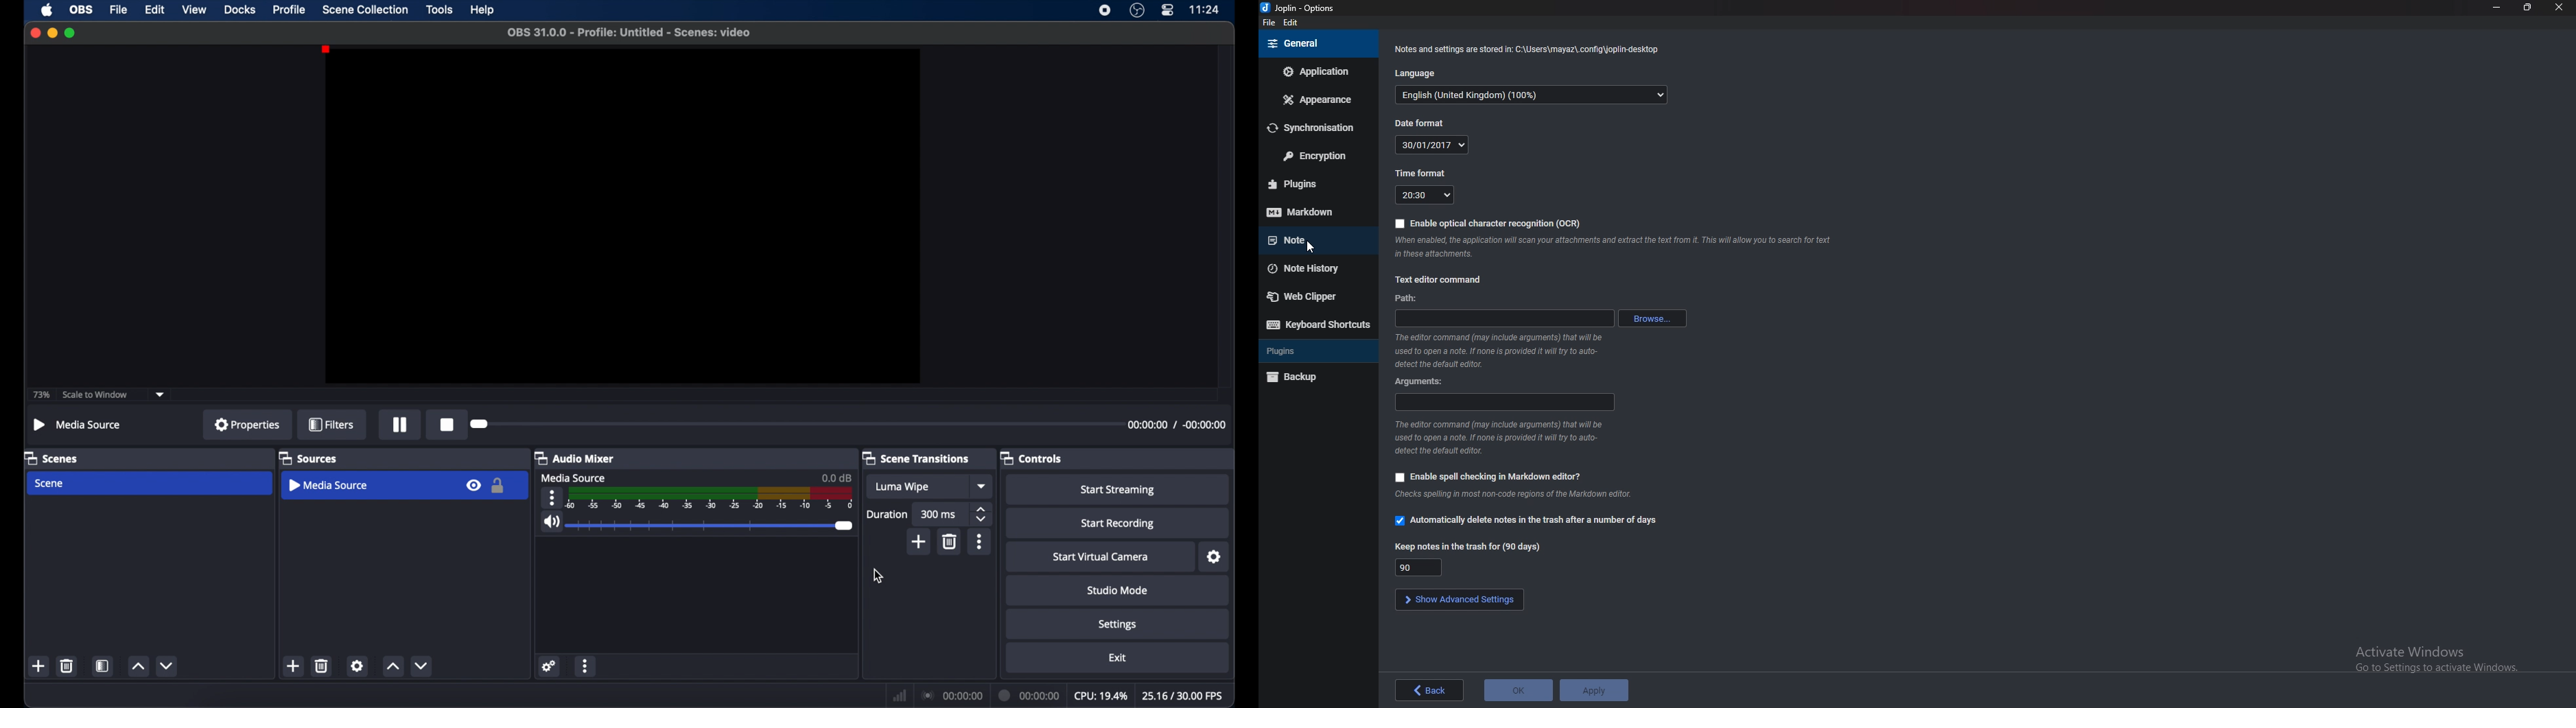  I want to click on slider, so click(711, 526).